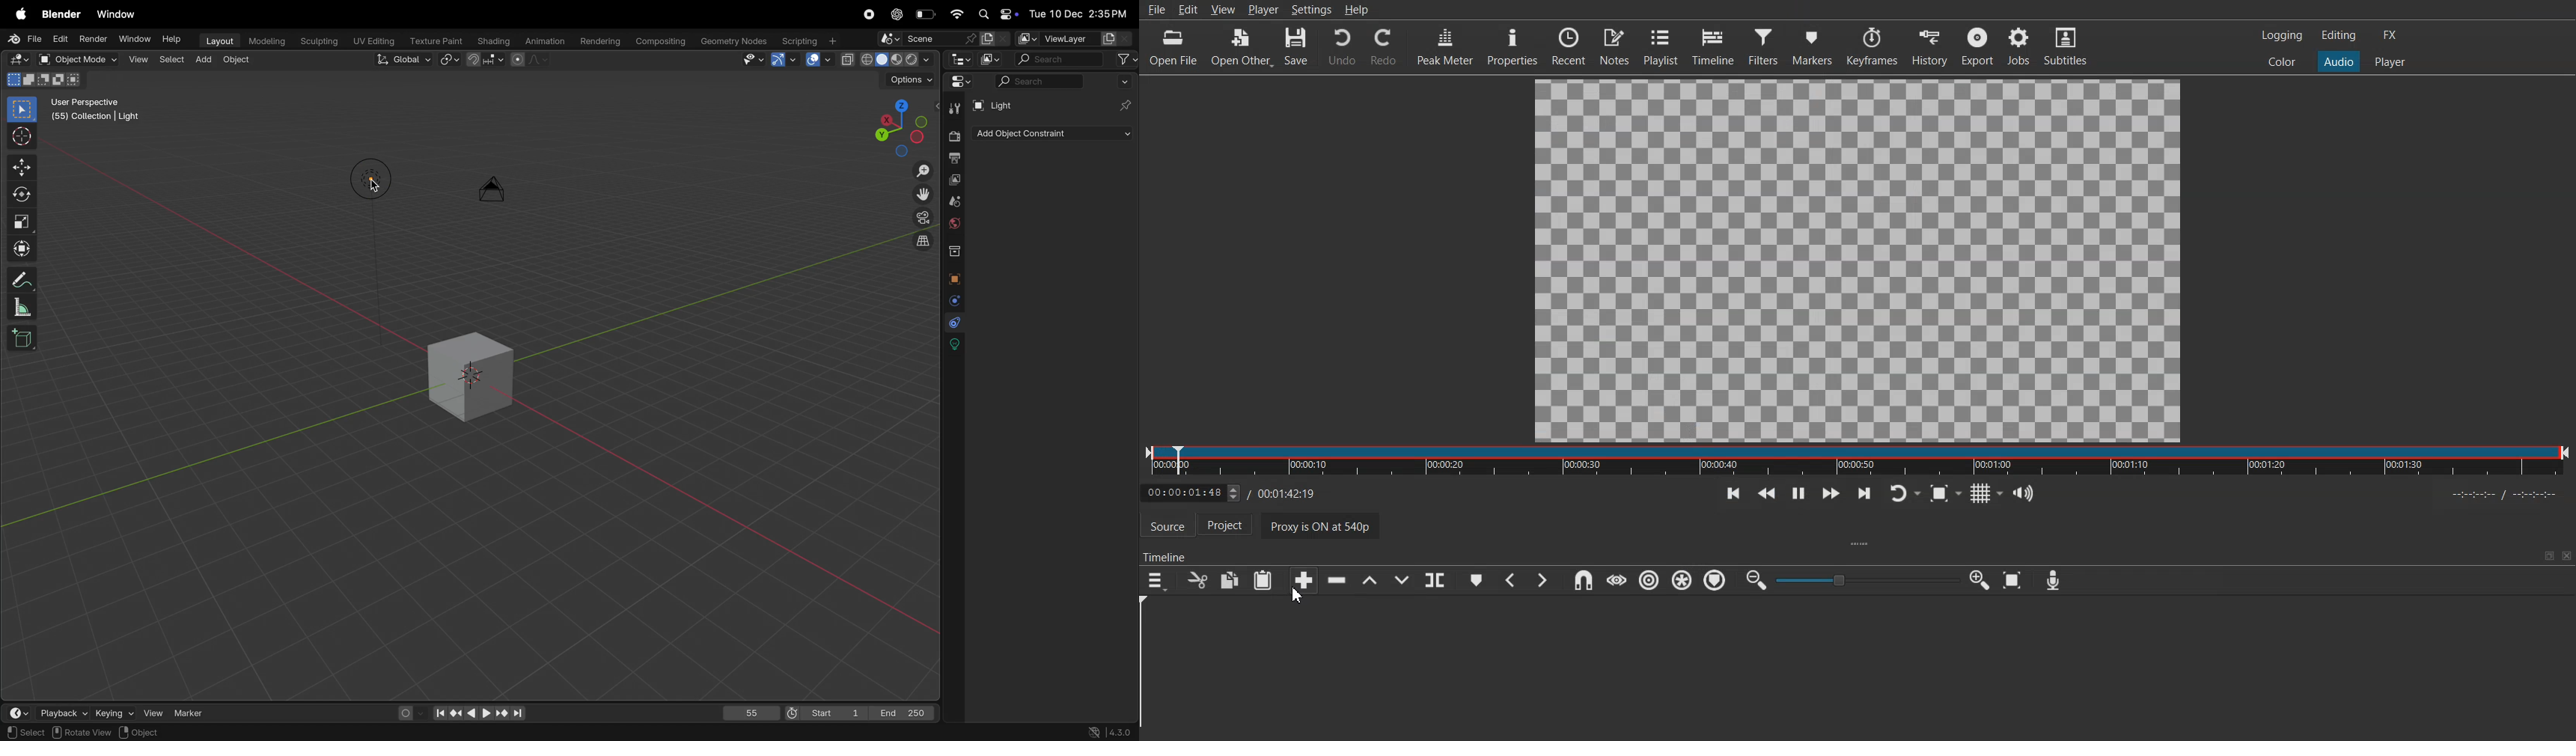 The height and width of the screenshot is (756, 2576). I want to click on Lift, so click(1369, 580).